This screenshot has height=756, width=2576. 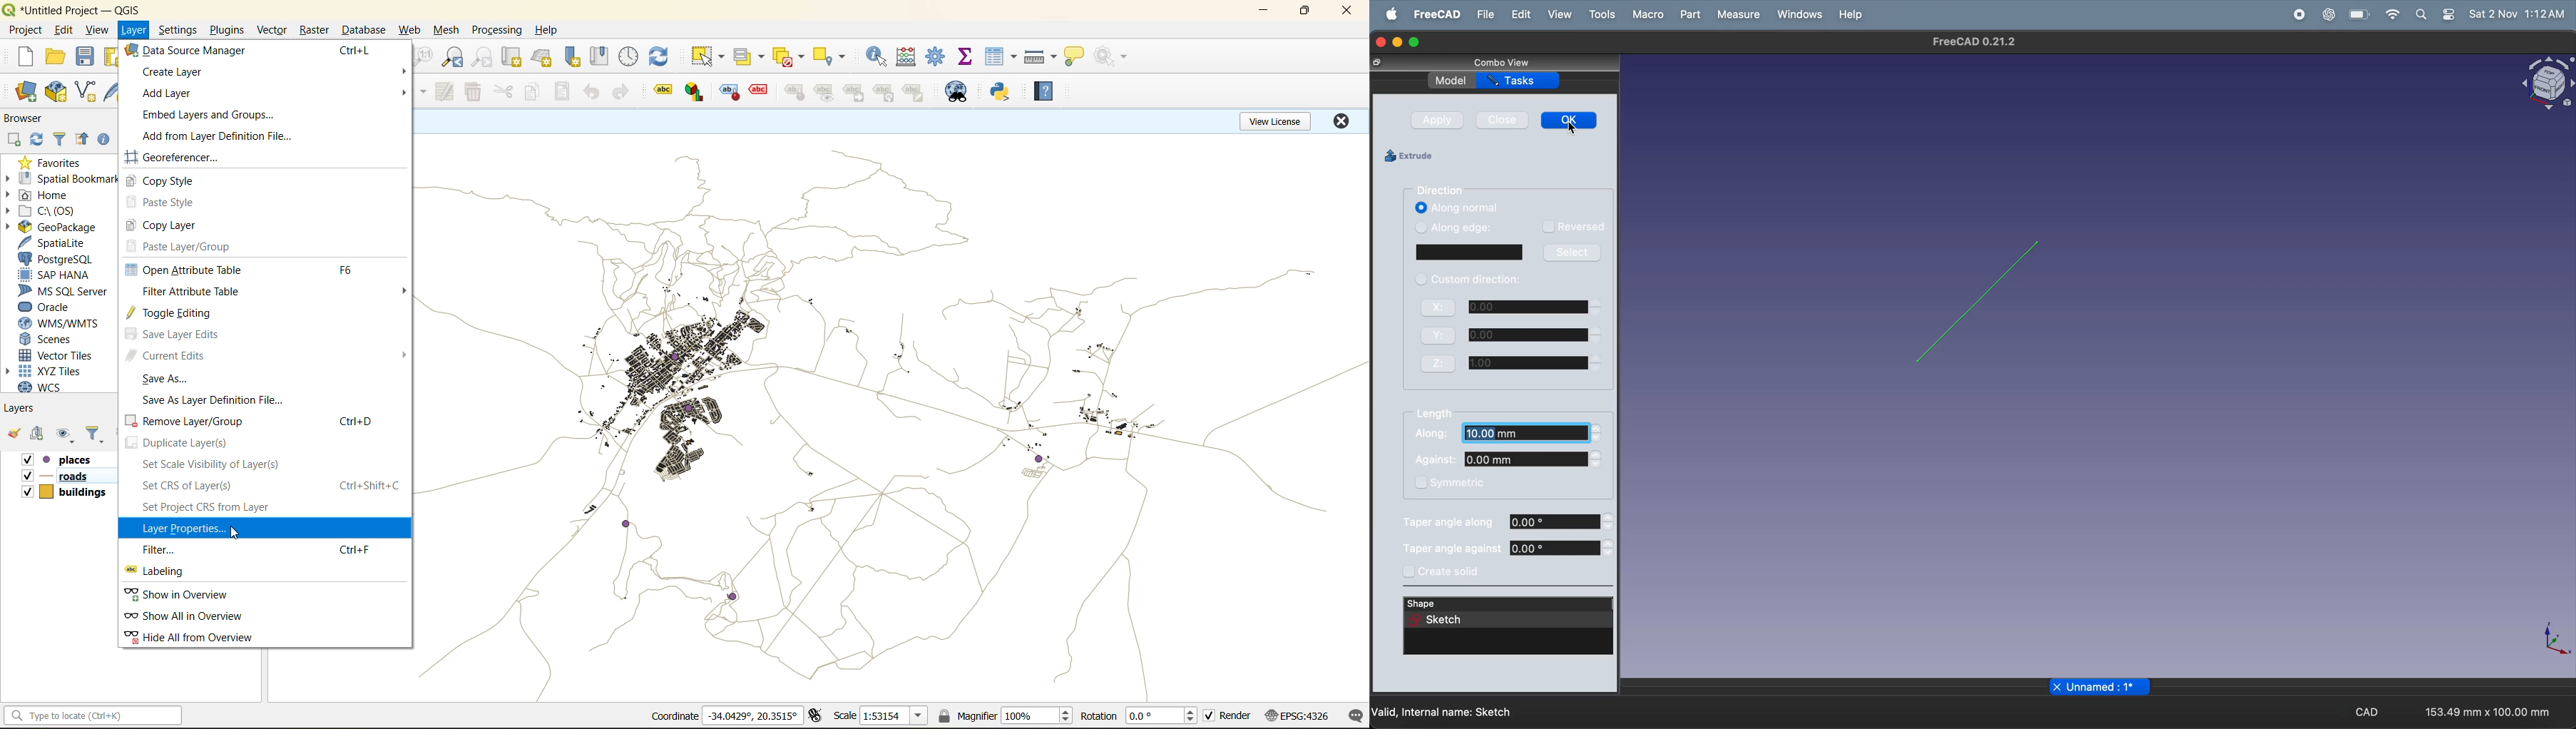 What do you see at coordinates (178, 225) in the screenshot?
I see `copy layer` at bounding box center [178, 225].